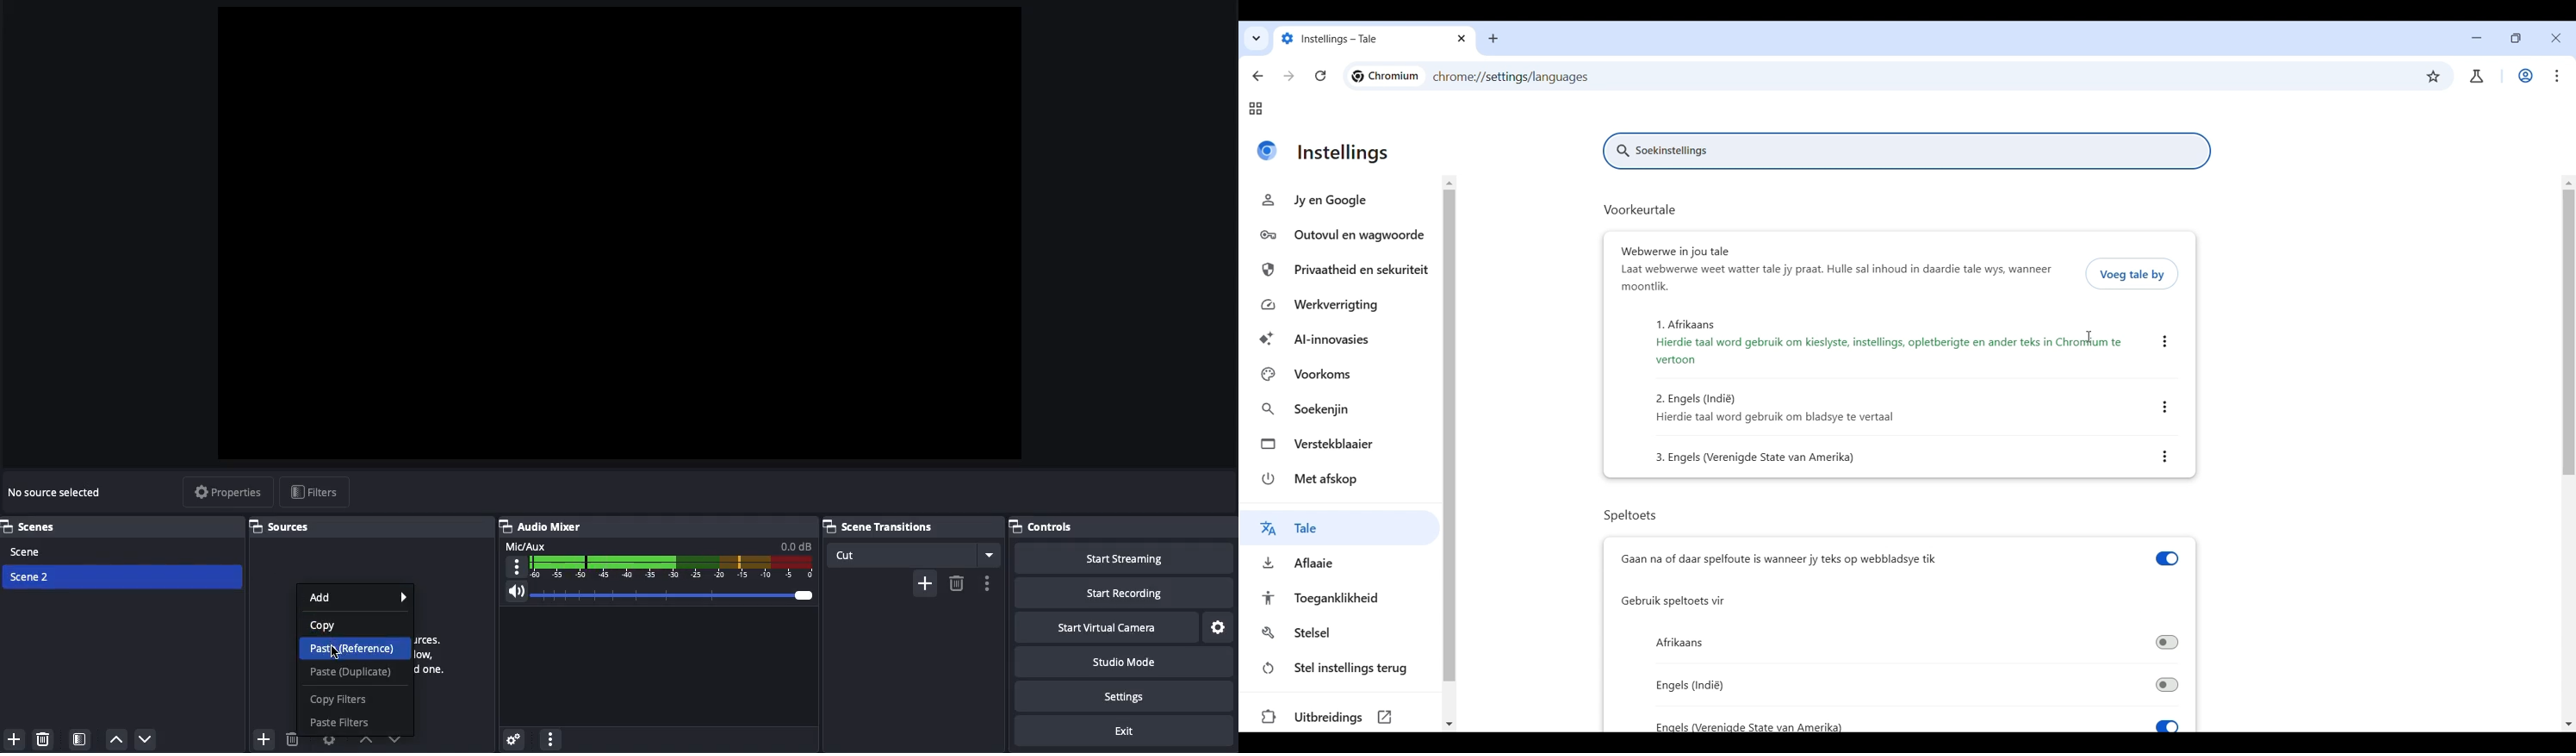 Image resolution: width=2576 pixels, height=756 pixels. What do you see at coordinates (1756, 459) in the screenshot?
I see `3. Engels (Verenigde State van Amerika)` at bounding box center [1756, 459].